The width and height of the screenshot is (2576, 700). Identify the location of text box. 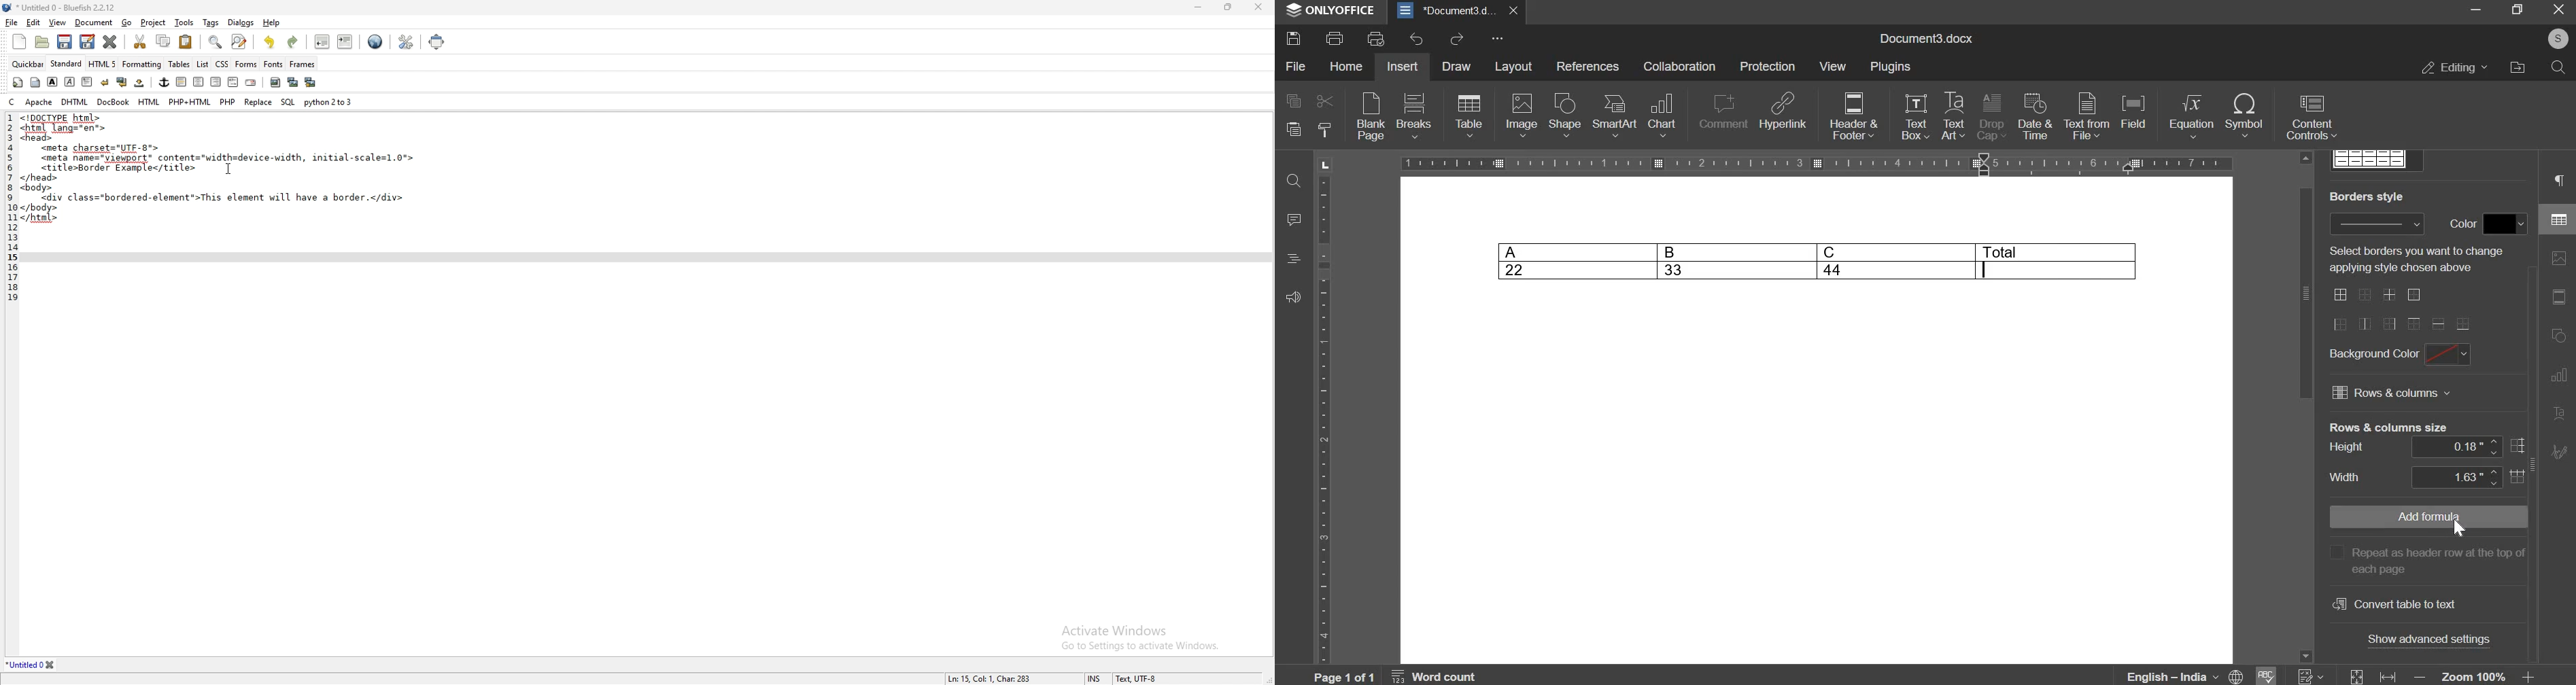
(1915, 116).